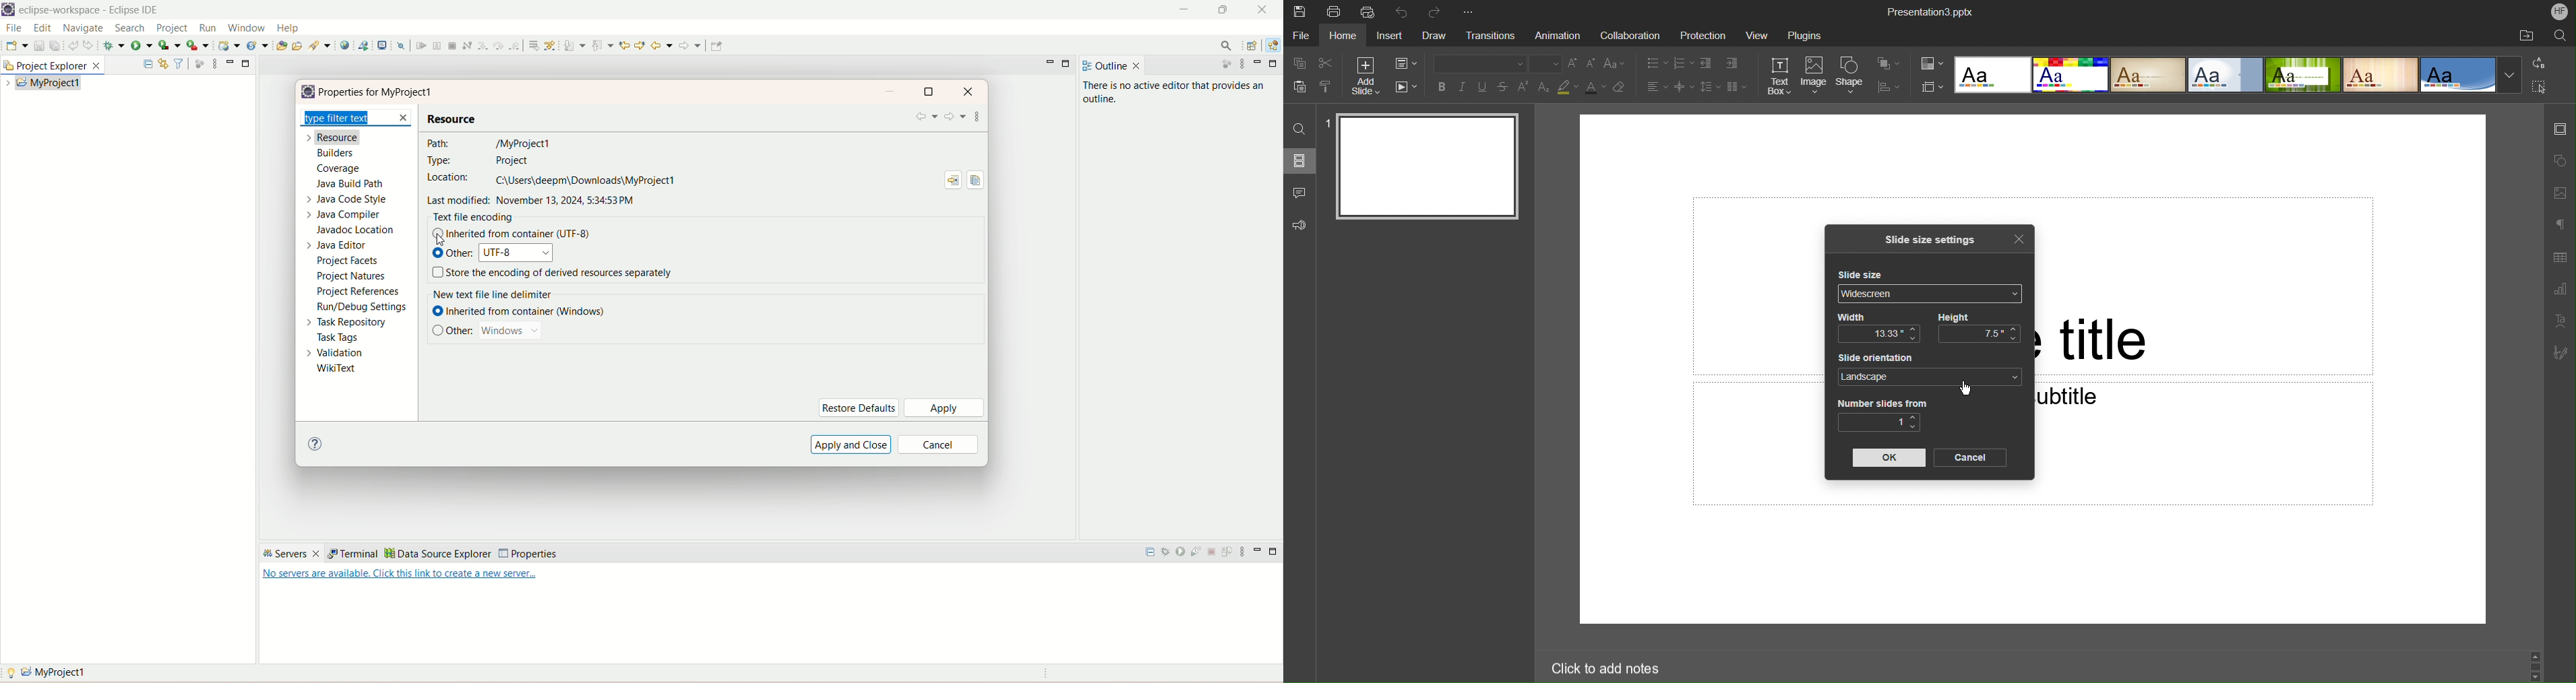 This screenshot has height=700, width=2576. I want to click on Image, so click(1814, 76).